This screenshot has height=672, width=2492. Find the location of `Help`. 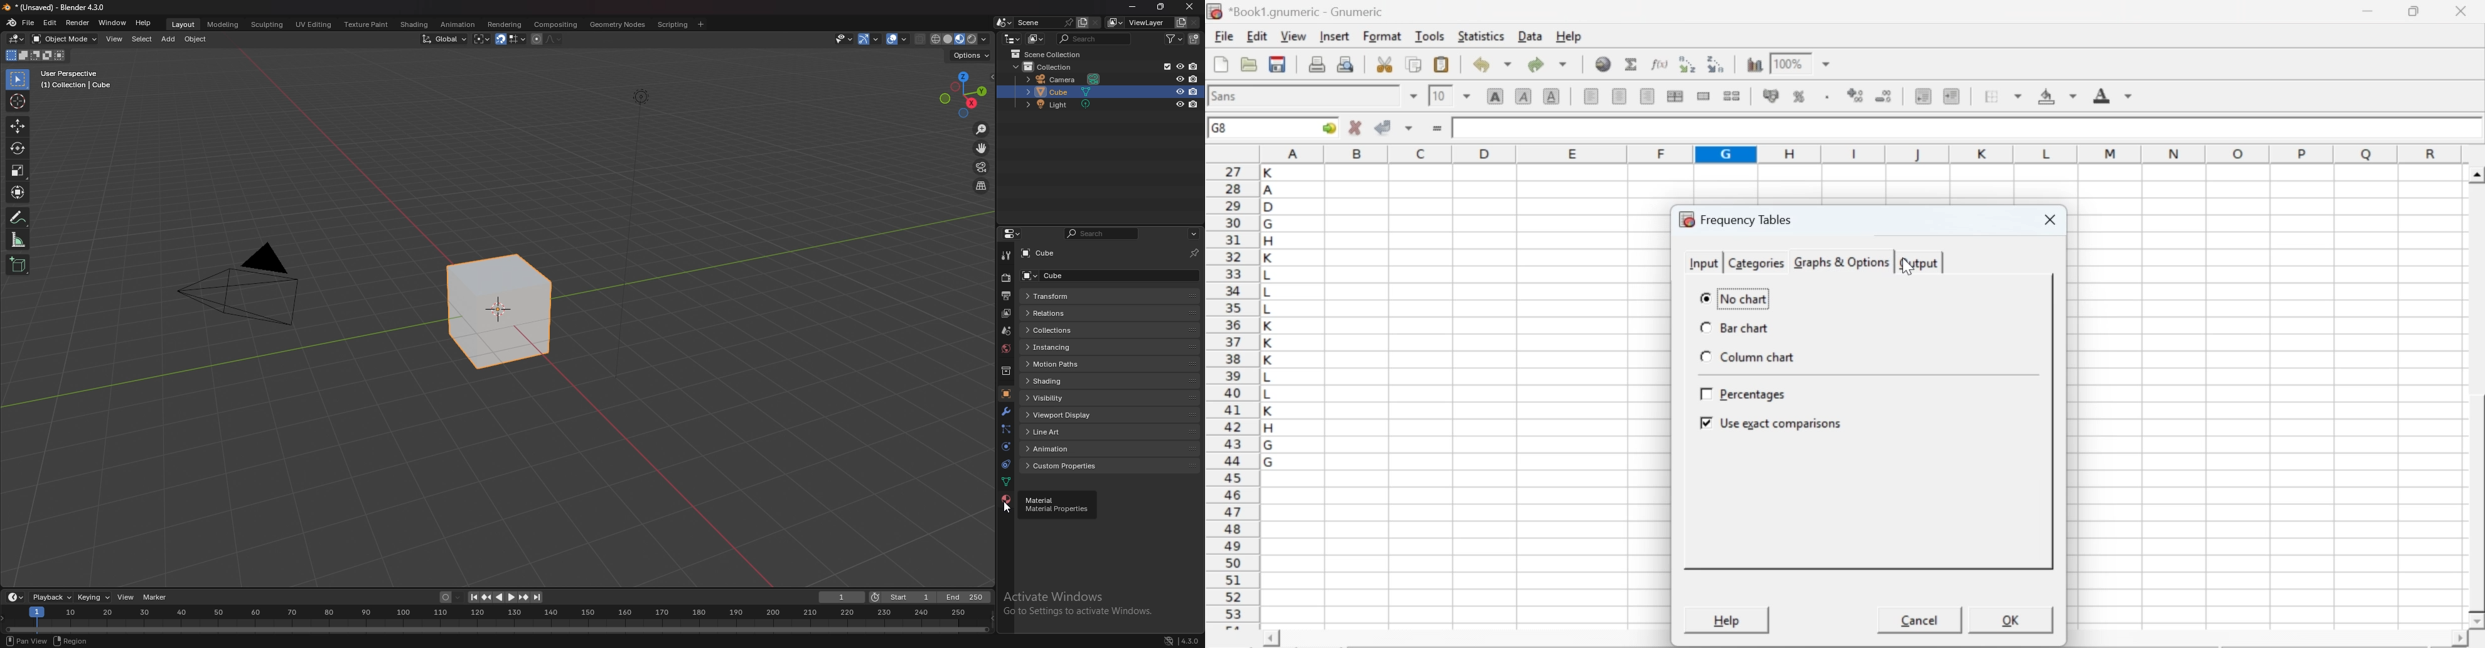

Help is located at coordinates (1725, 620).